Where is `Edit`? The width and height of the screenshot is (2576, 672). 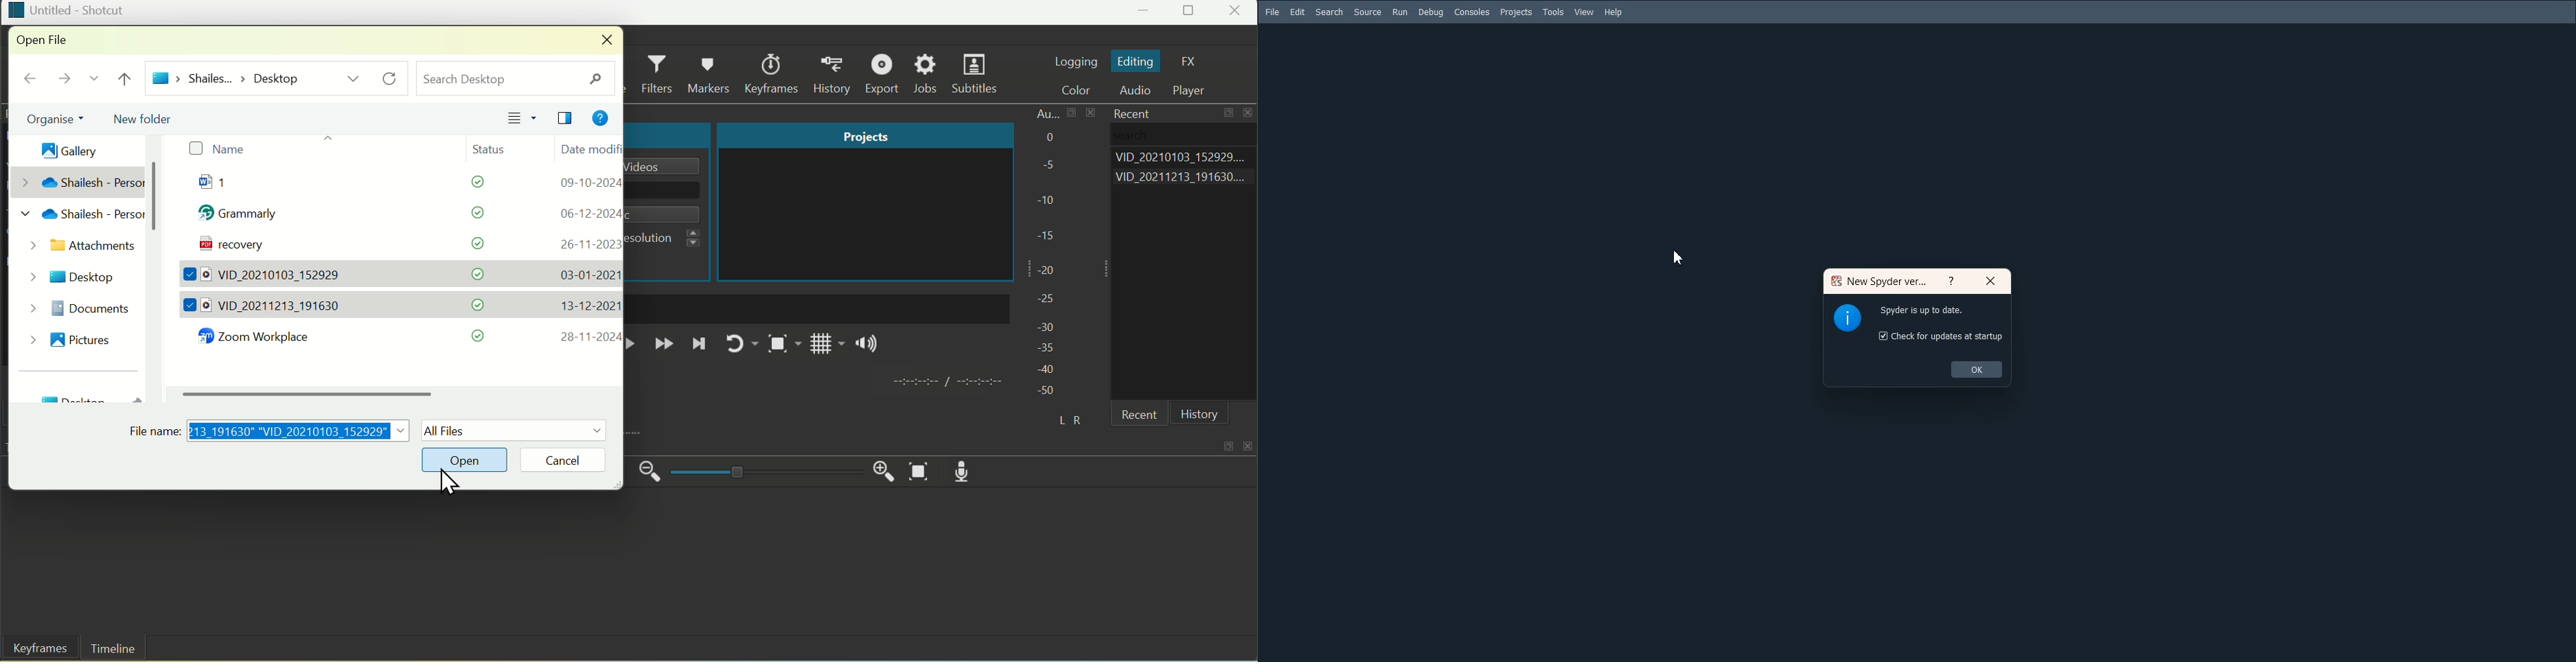
Edit is located at coordinates (1297, 12).